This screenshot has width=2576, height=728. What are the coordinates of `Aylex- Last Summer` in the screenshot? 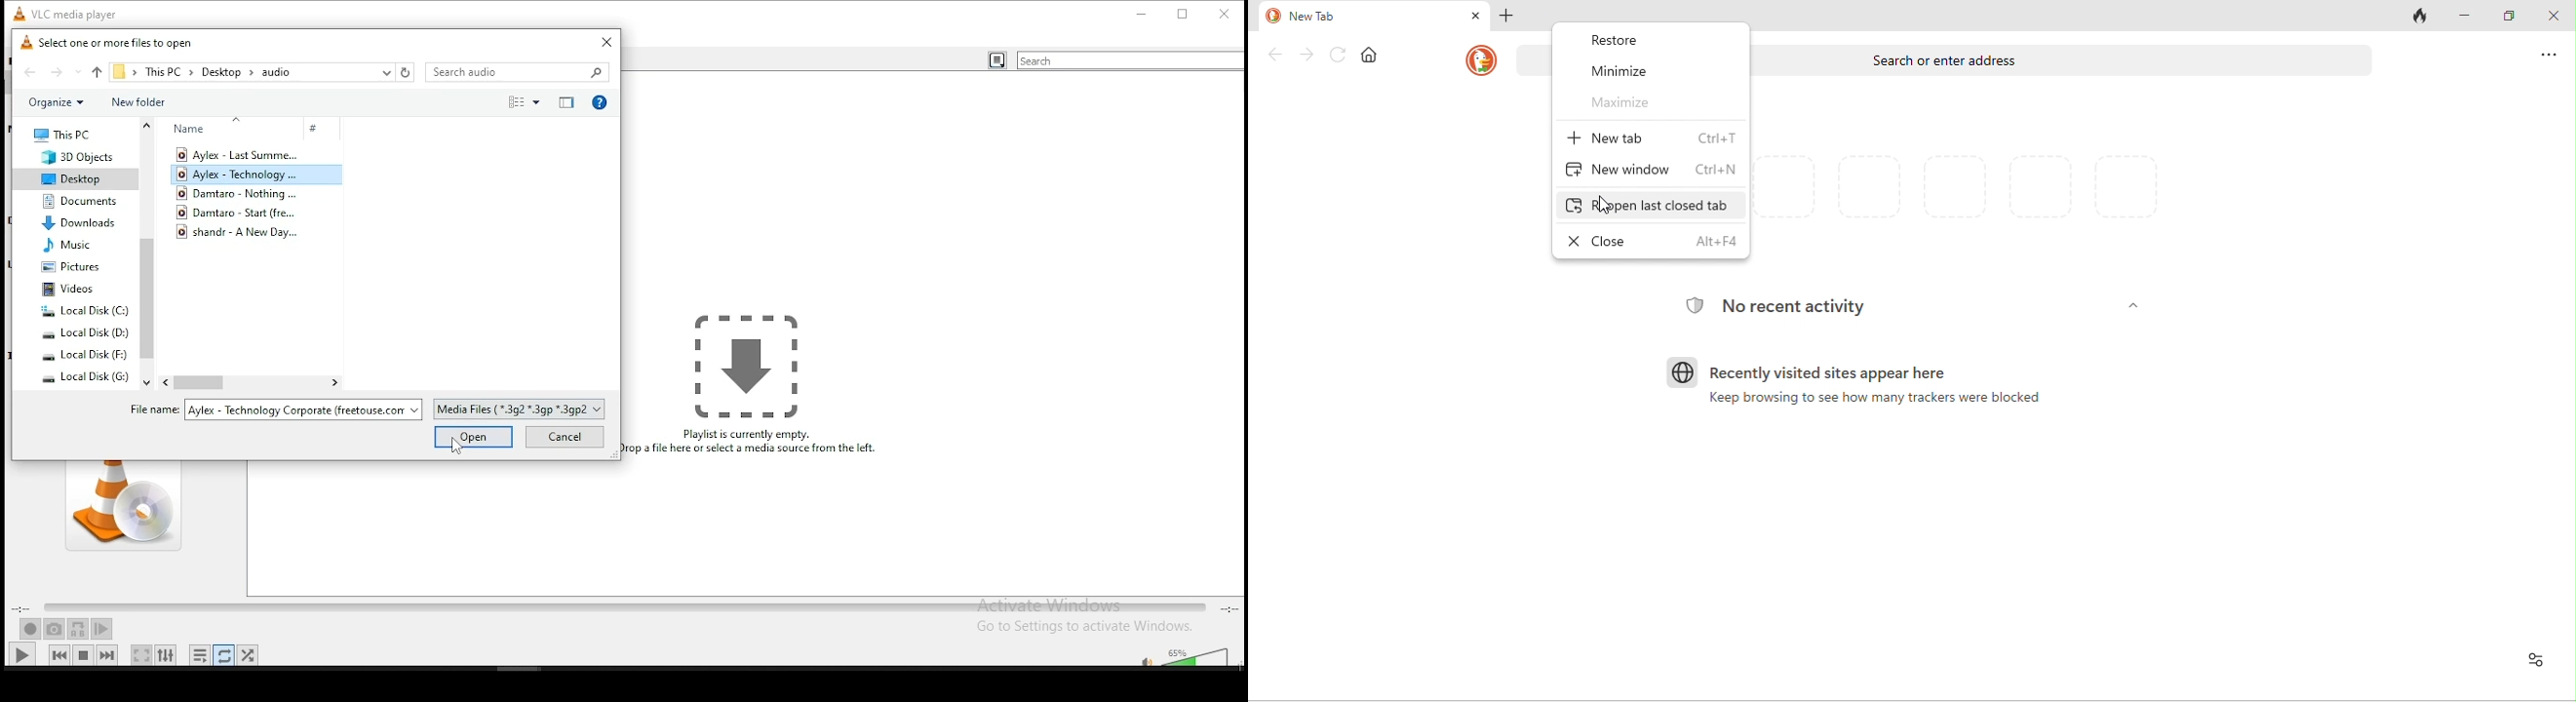 It's located at (237, 154).